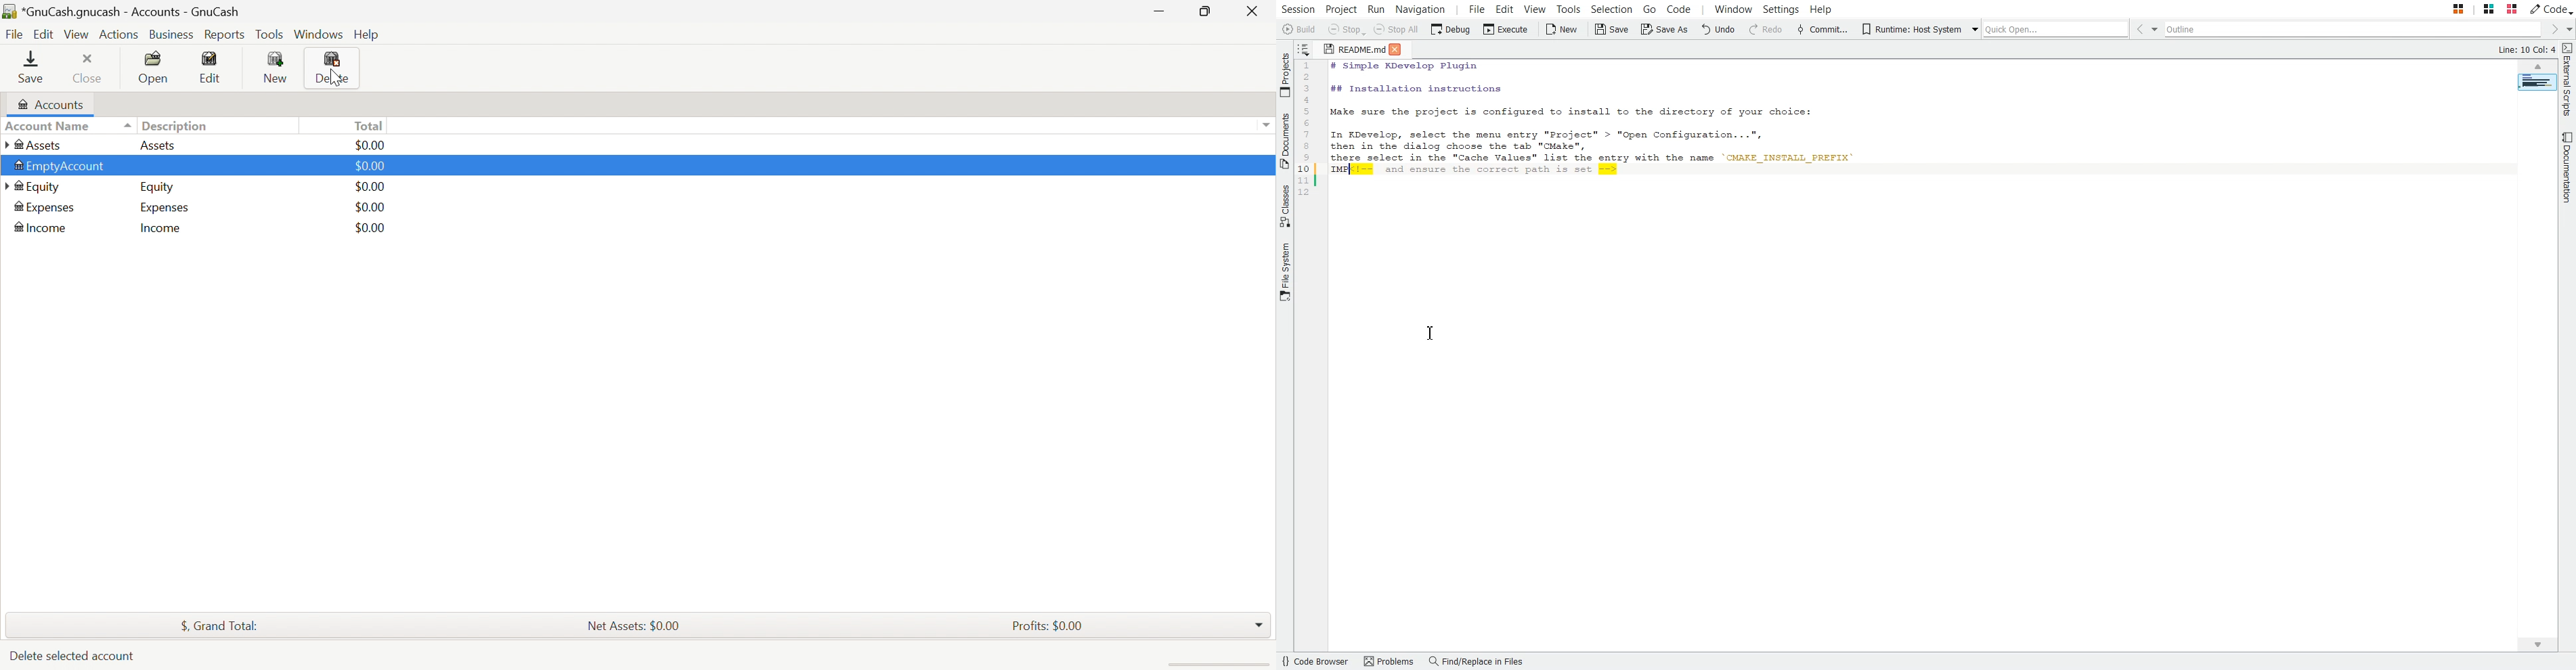  What do you see at coordinates (50, 208) in the screenshot?
I see `Expenses` at bounding box center [50, 208].